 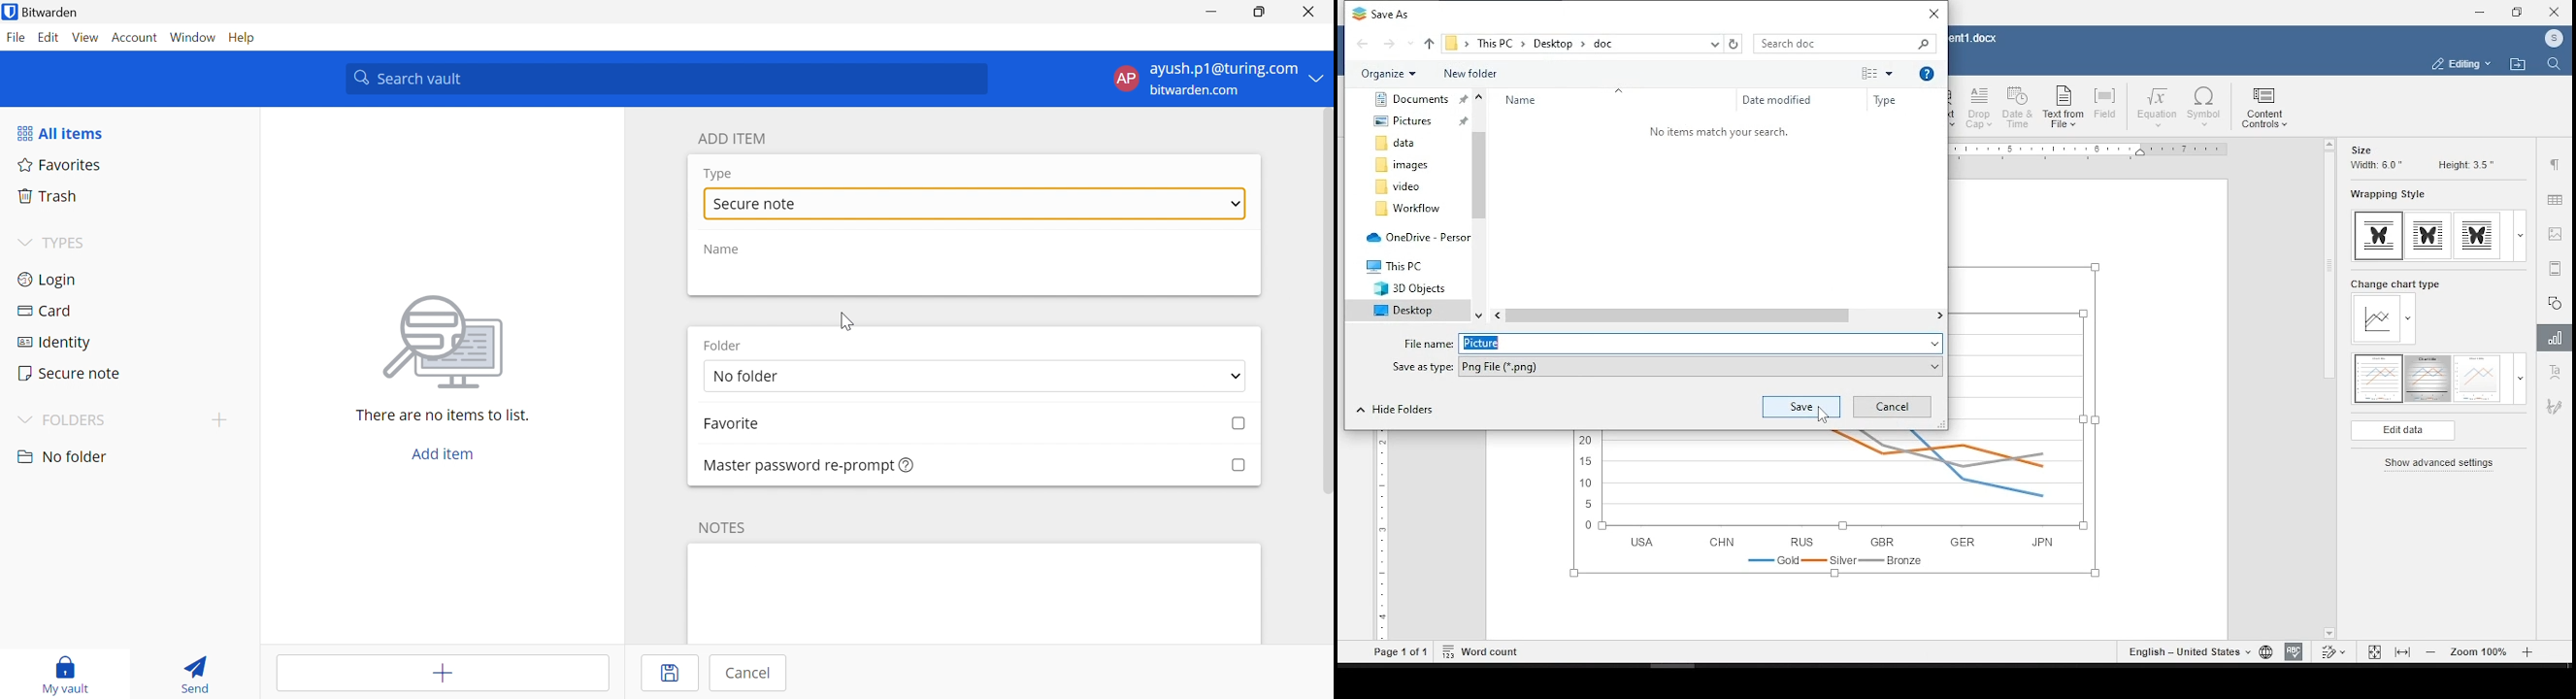 I want to click on paragraph settings, so click(x=2556, y=167).